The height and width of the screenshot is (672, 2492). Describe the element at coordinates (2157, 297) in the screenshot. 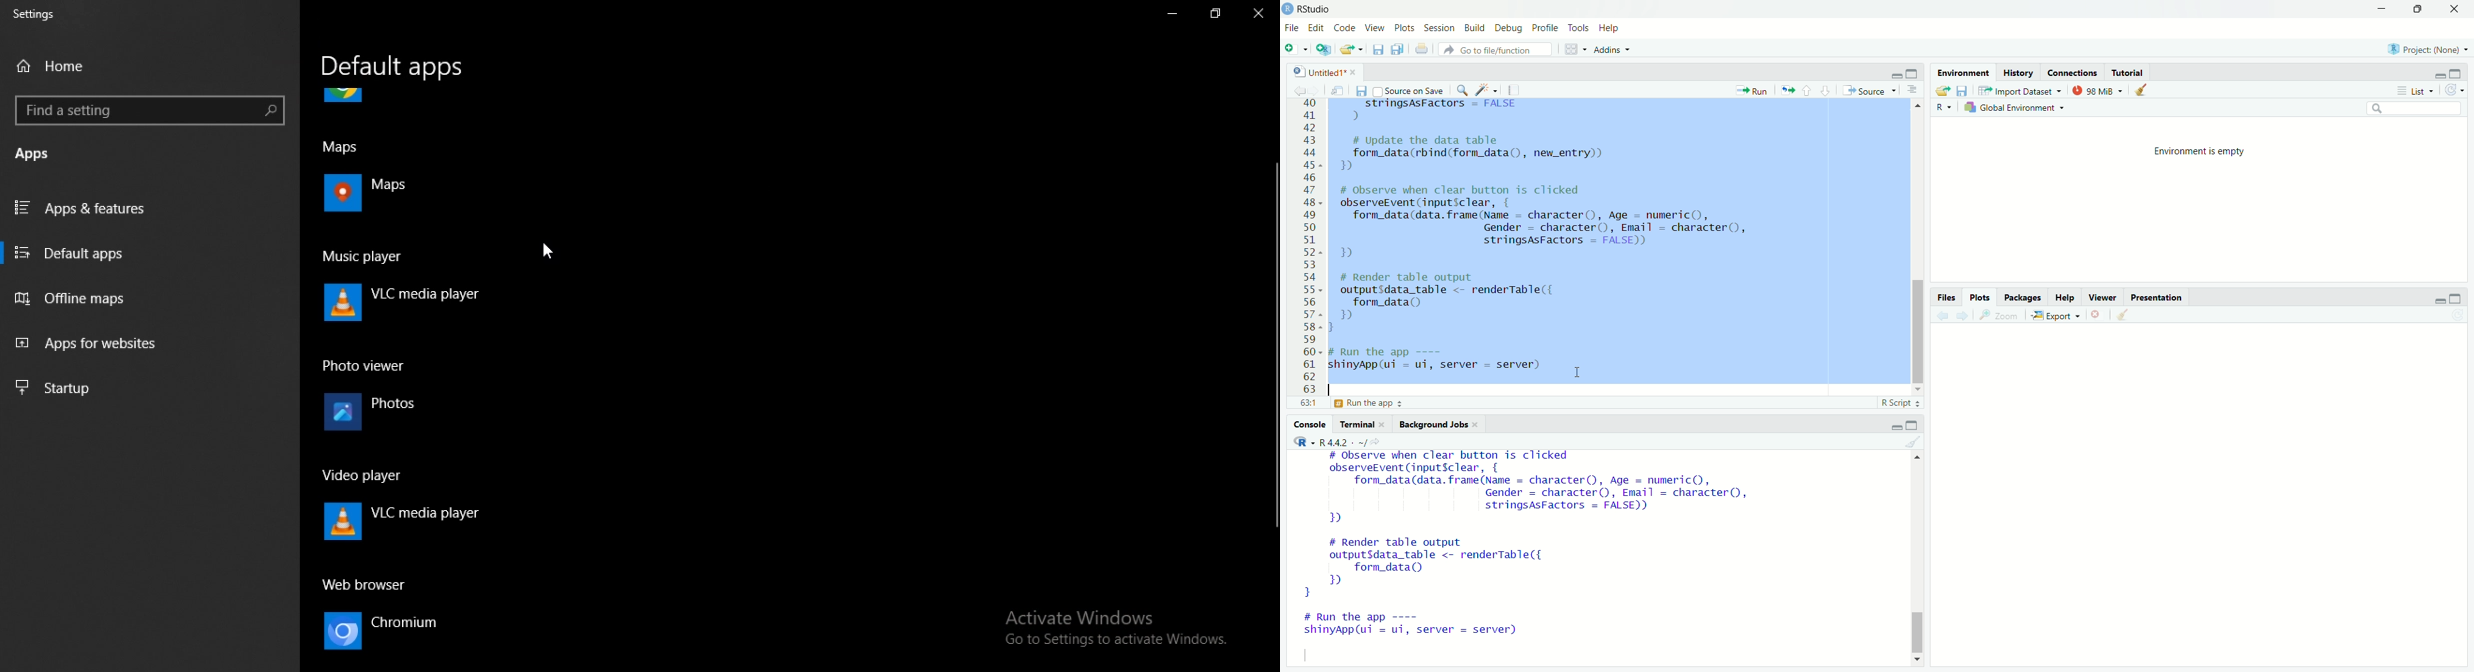

I see `presentation` at that location.